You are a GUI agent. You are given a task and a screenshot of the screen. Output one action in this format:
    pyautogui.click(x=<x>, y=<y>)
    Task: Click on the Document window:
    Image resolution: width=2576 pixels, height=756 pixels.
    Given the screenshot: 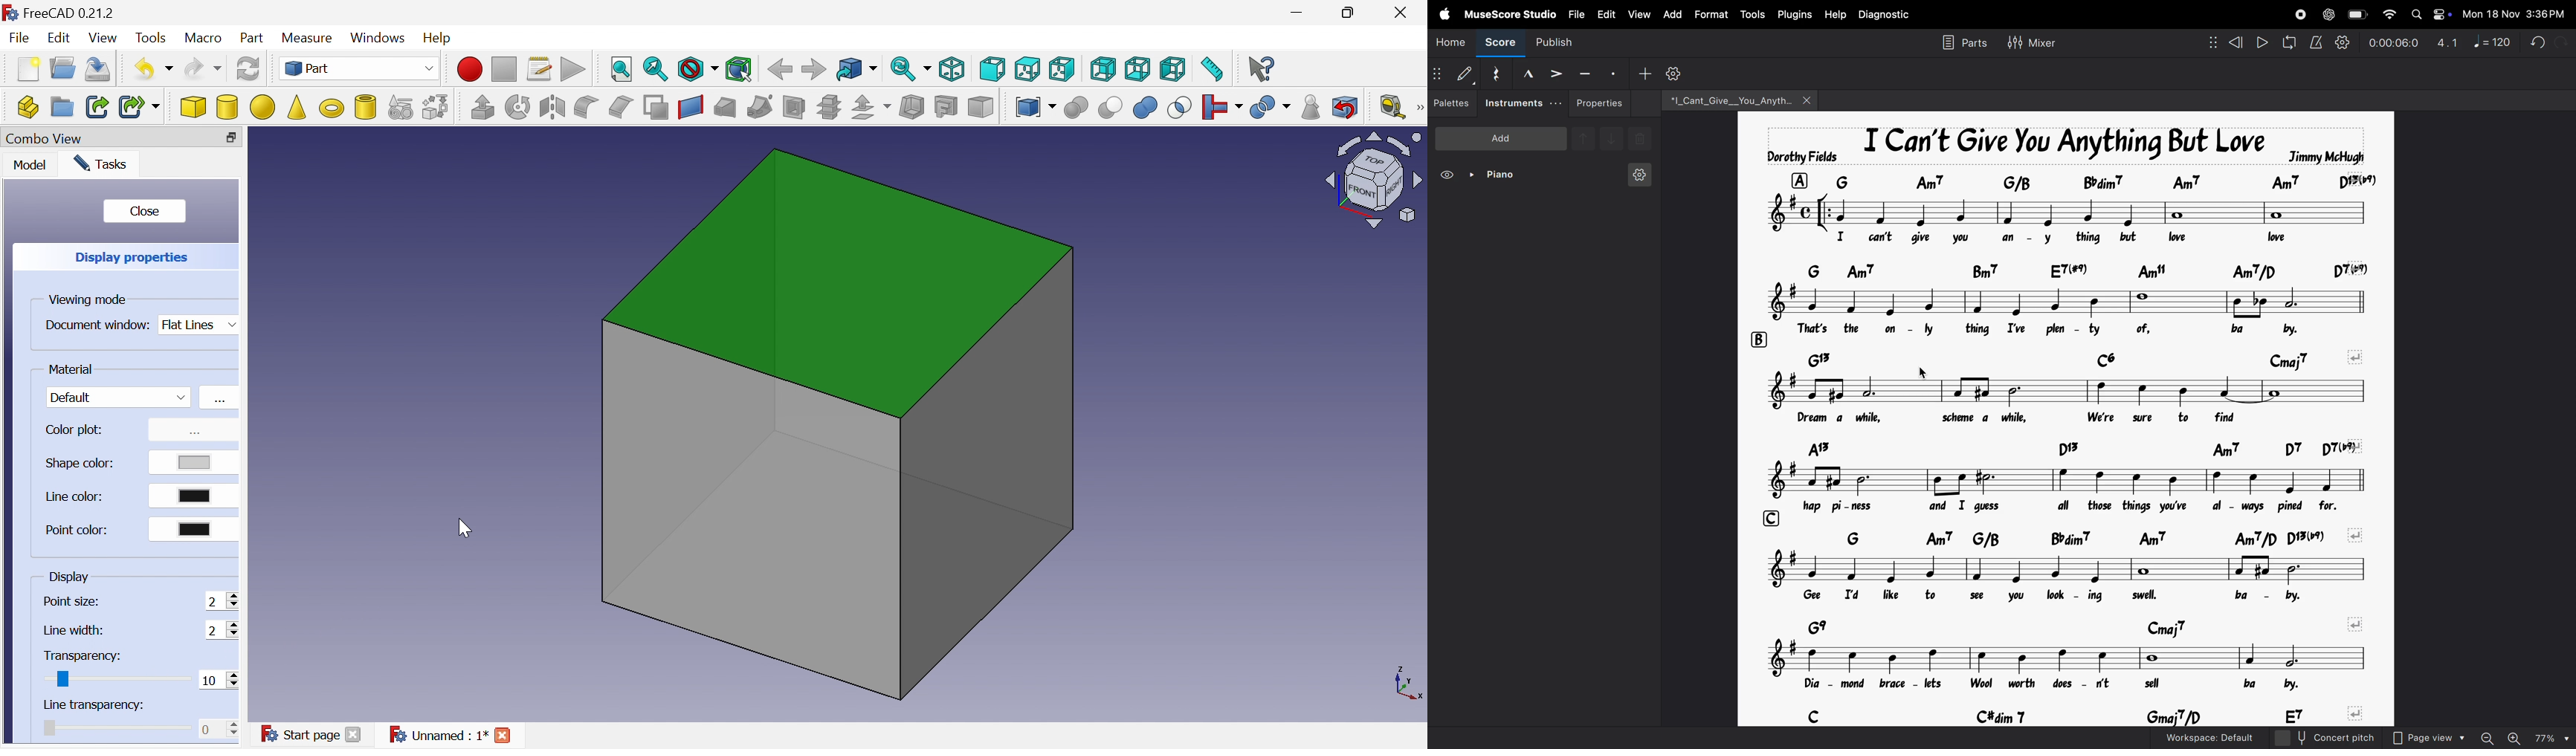 What is the action you would take?
    pyautogui.click(x=97, y=328)
    